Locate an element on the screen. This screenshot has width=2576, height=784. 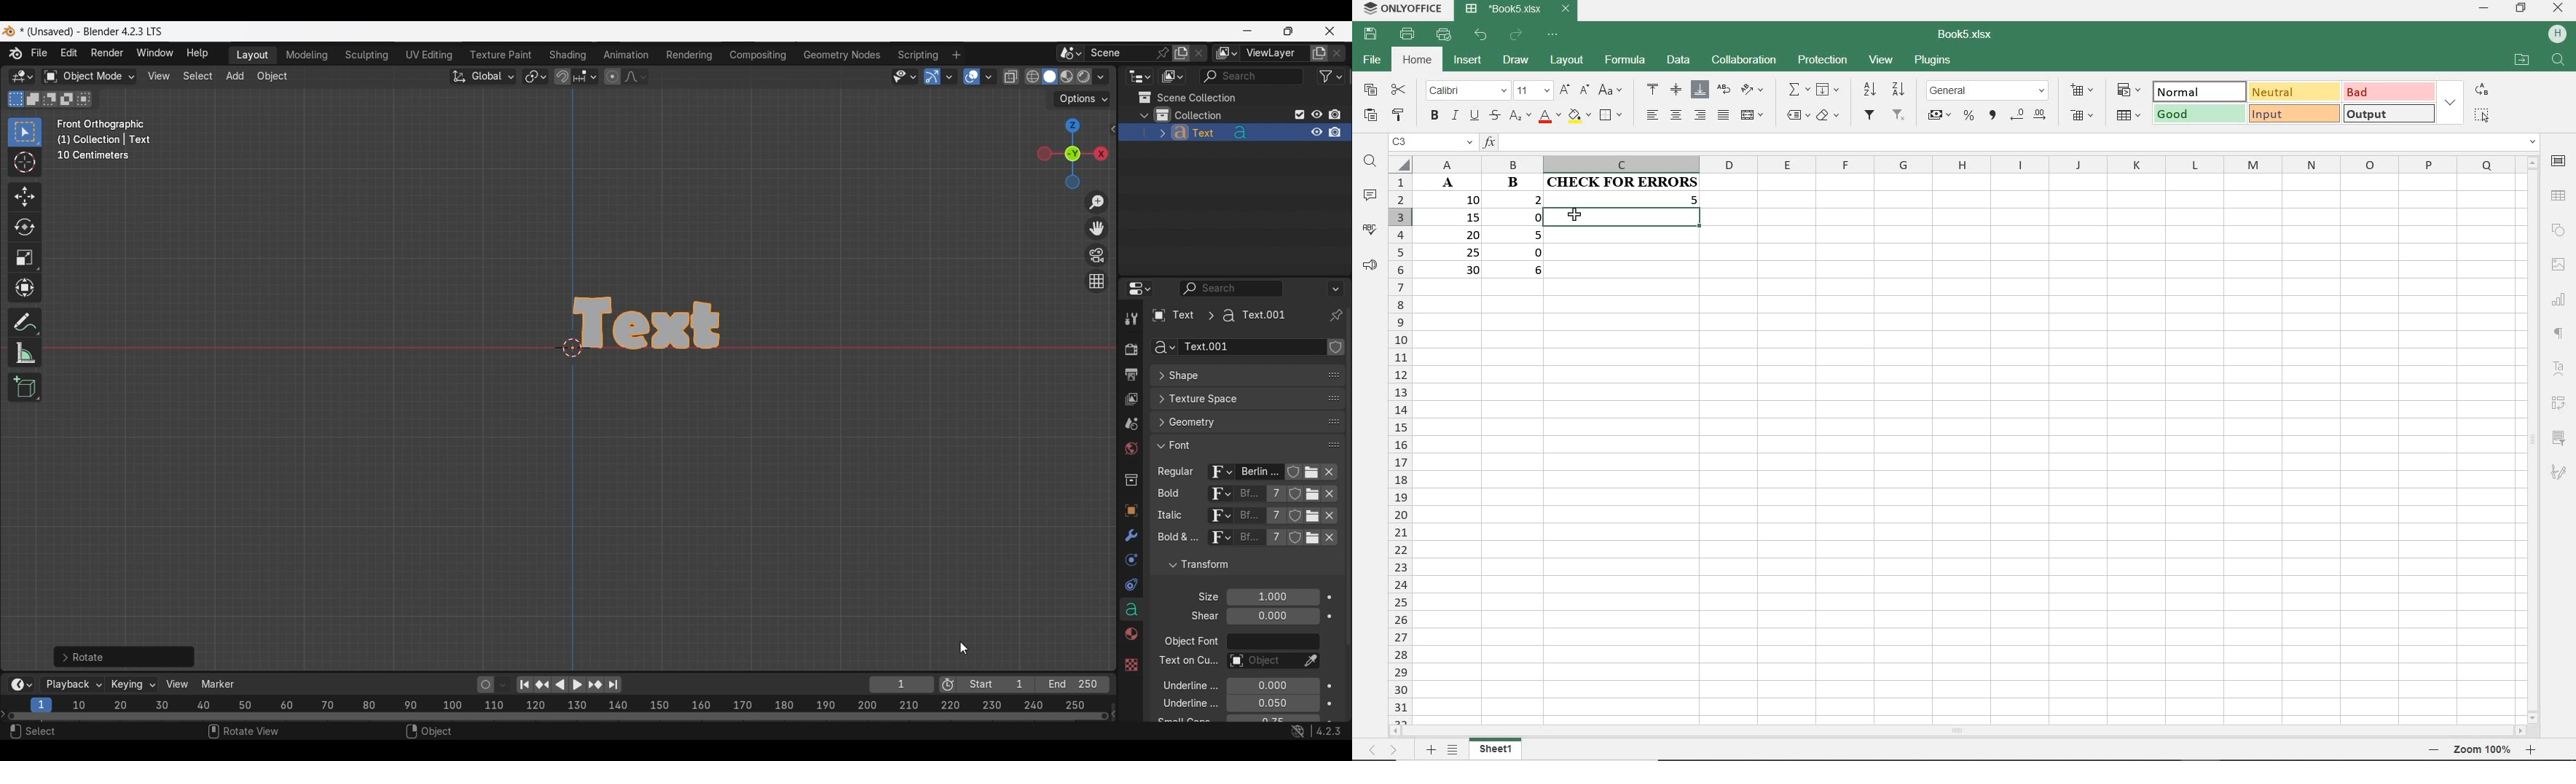
ROWS is located at coordinates (1401, 448).